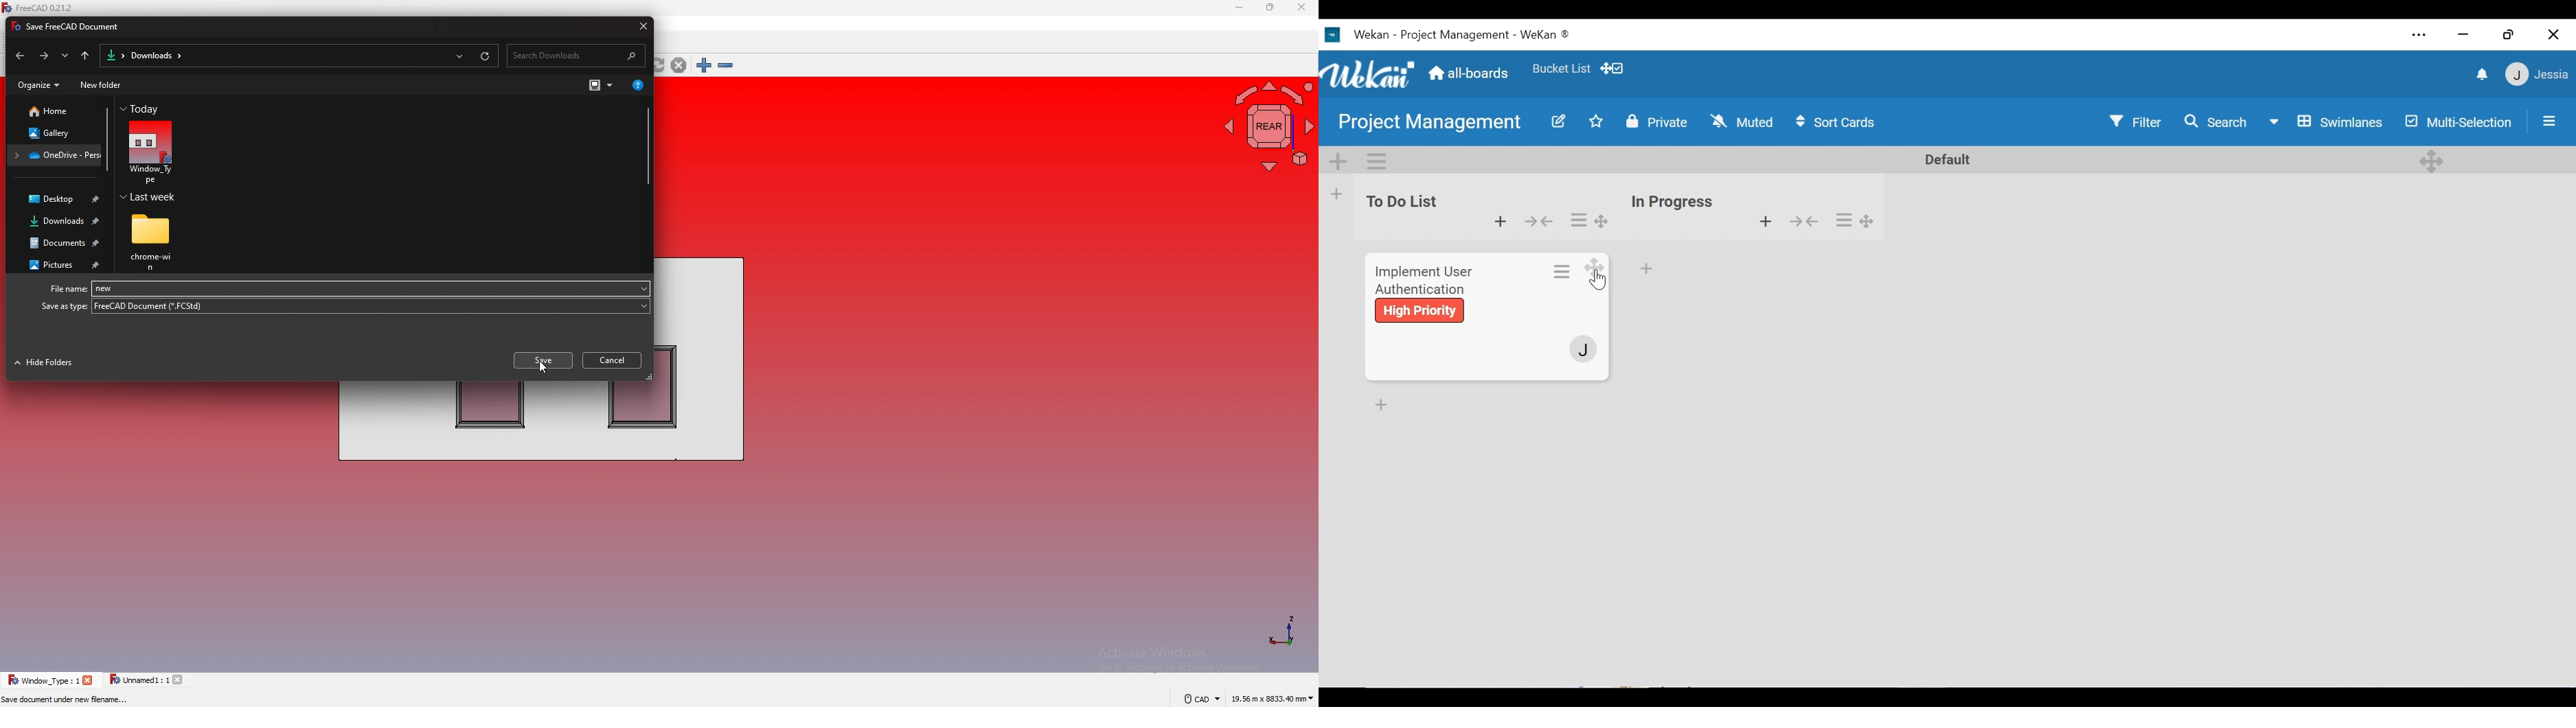 This screenshot has height=728, width=2576. Describe the element at coordinates (86, 56) in the screenshot. I see `go to desktop` at that location.